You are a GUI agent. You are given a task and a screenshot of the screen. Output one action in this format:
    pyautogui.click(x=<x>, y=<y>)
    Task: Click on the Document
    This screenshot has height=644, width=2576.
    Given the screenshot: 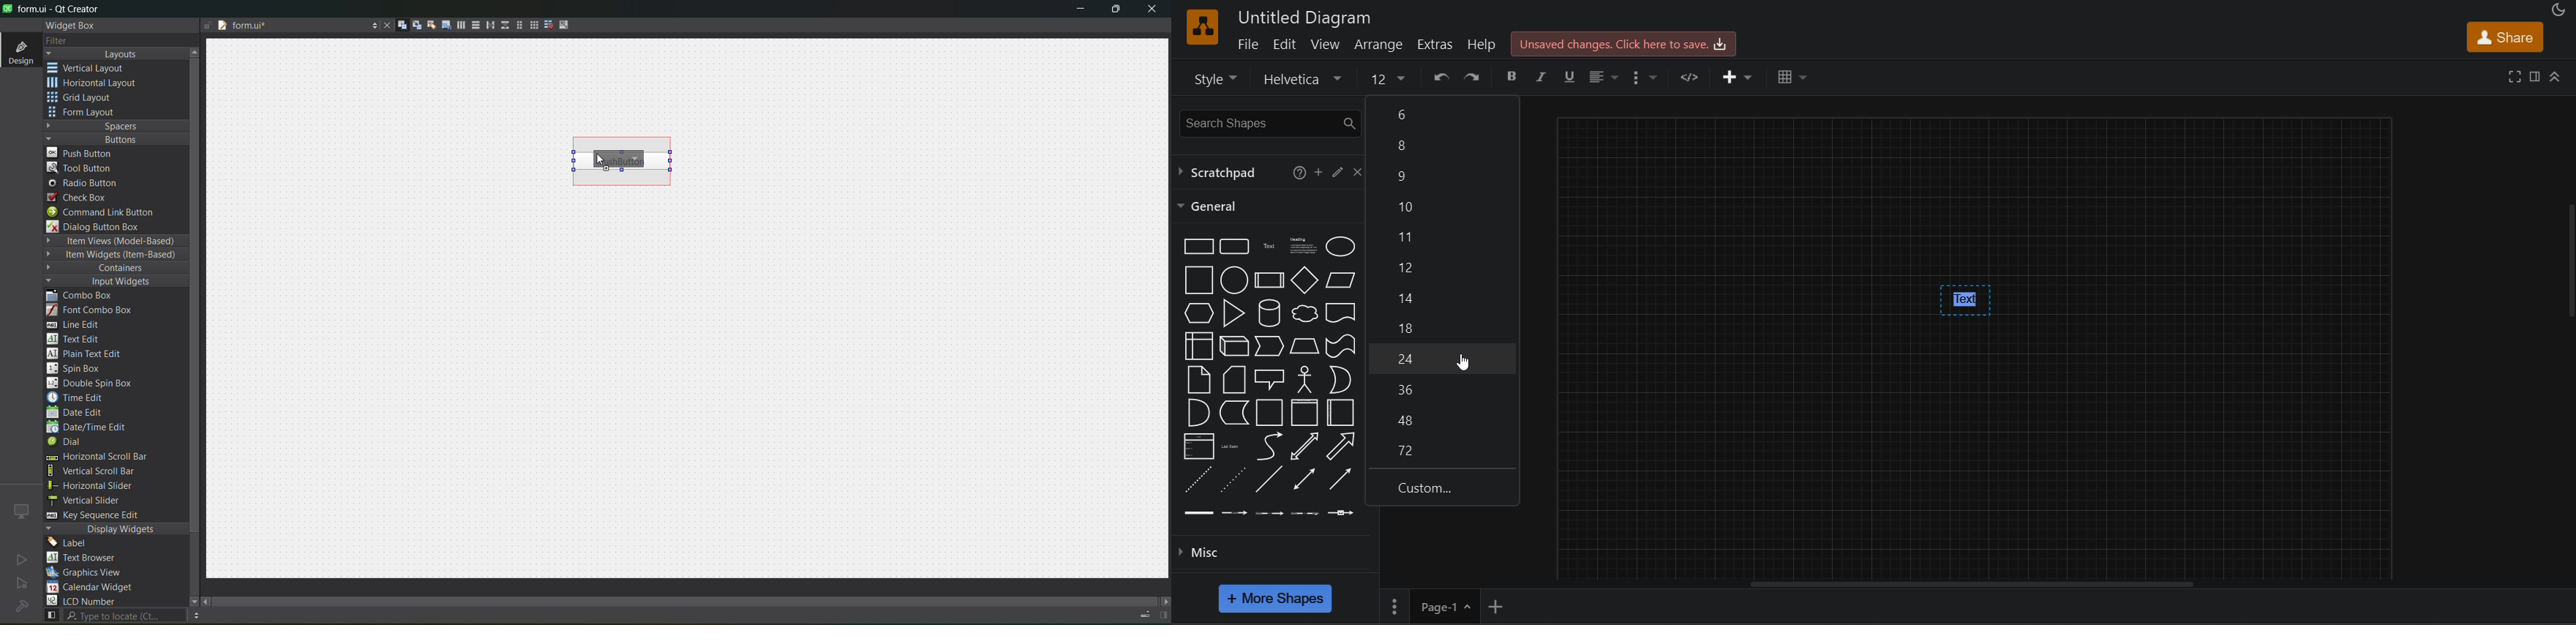 What is the action you would take?
    pyautogui.click(x=1341, y=312)
    